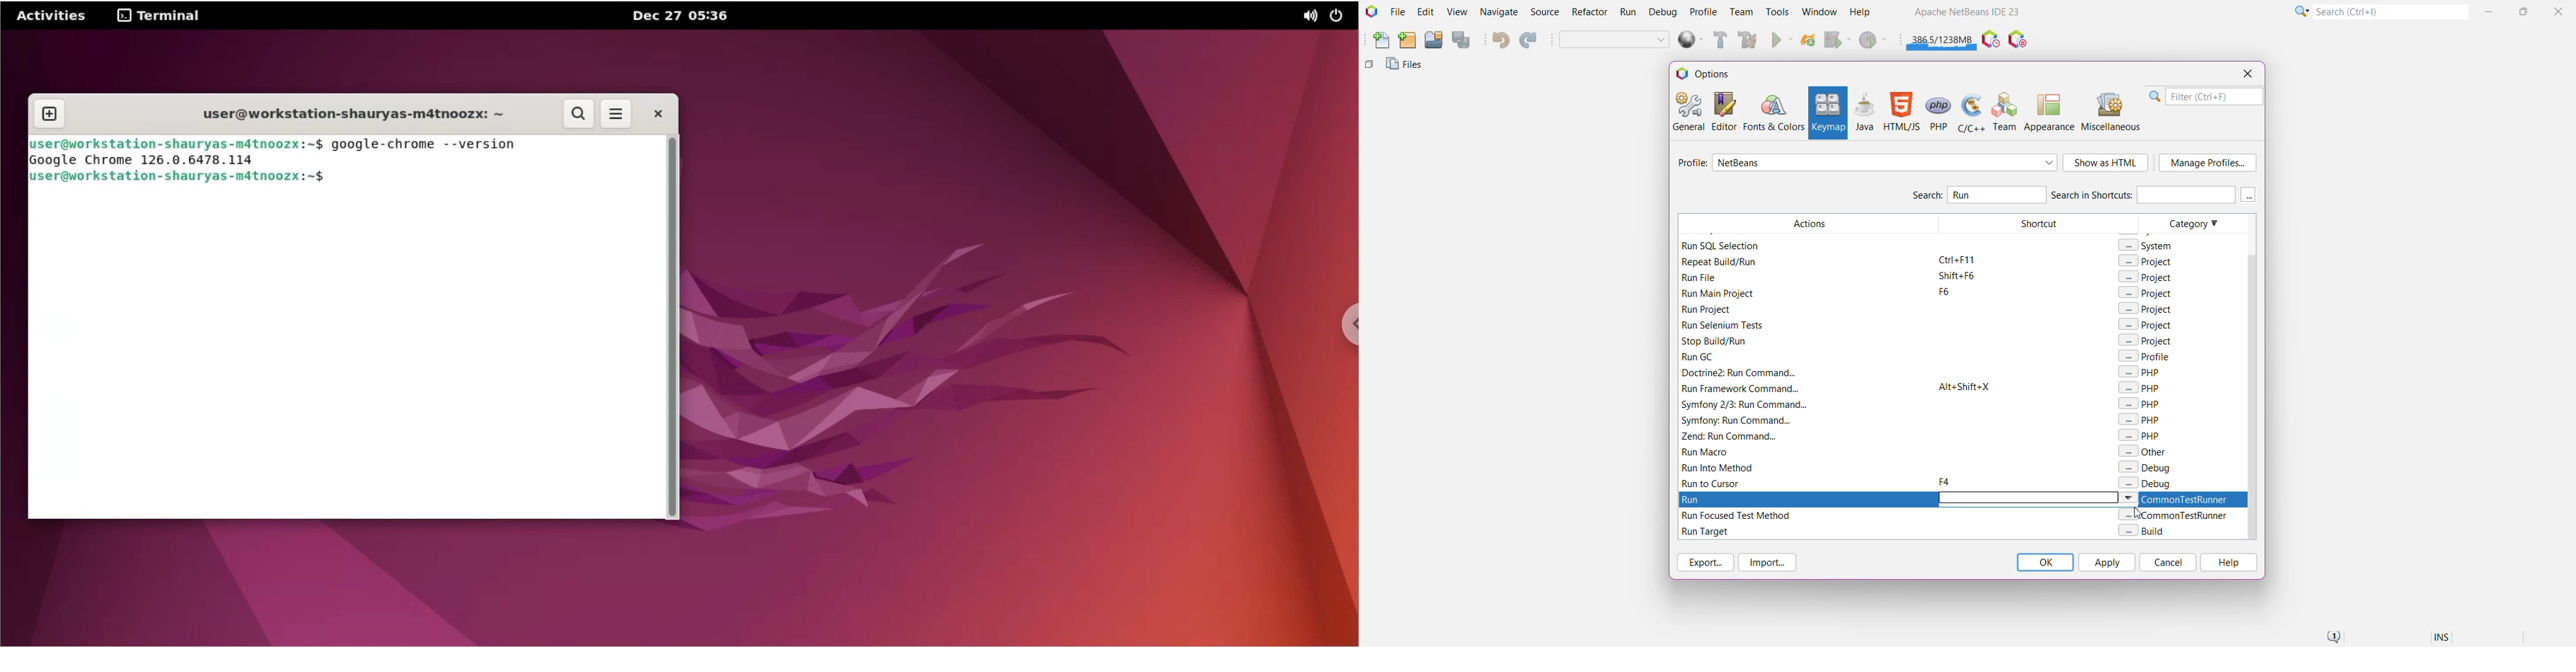 The image size is (2576, 672). What do you see at coordinates (49, 115) in the screenshot?
I see `new tab` at bounding box center [49, 115].